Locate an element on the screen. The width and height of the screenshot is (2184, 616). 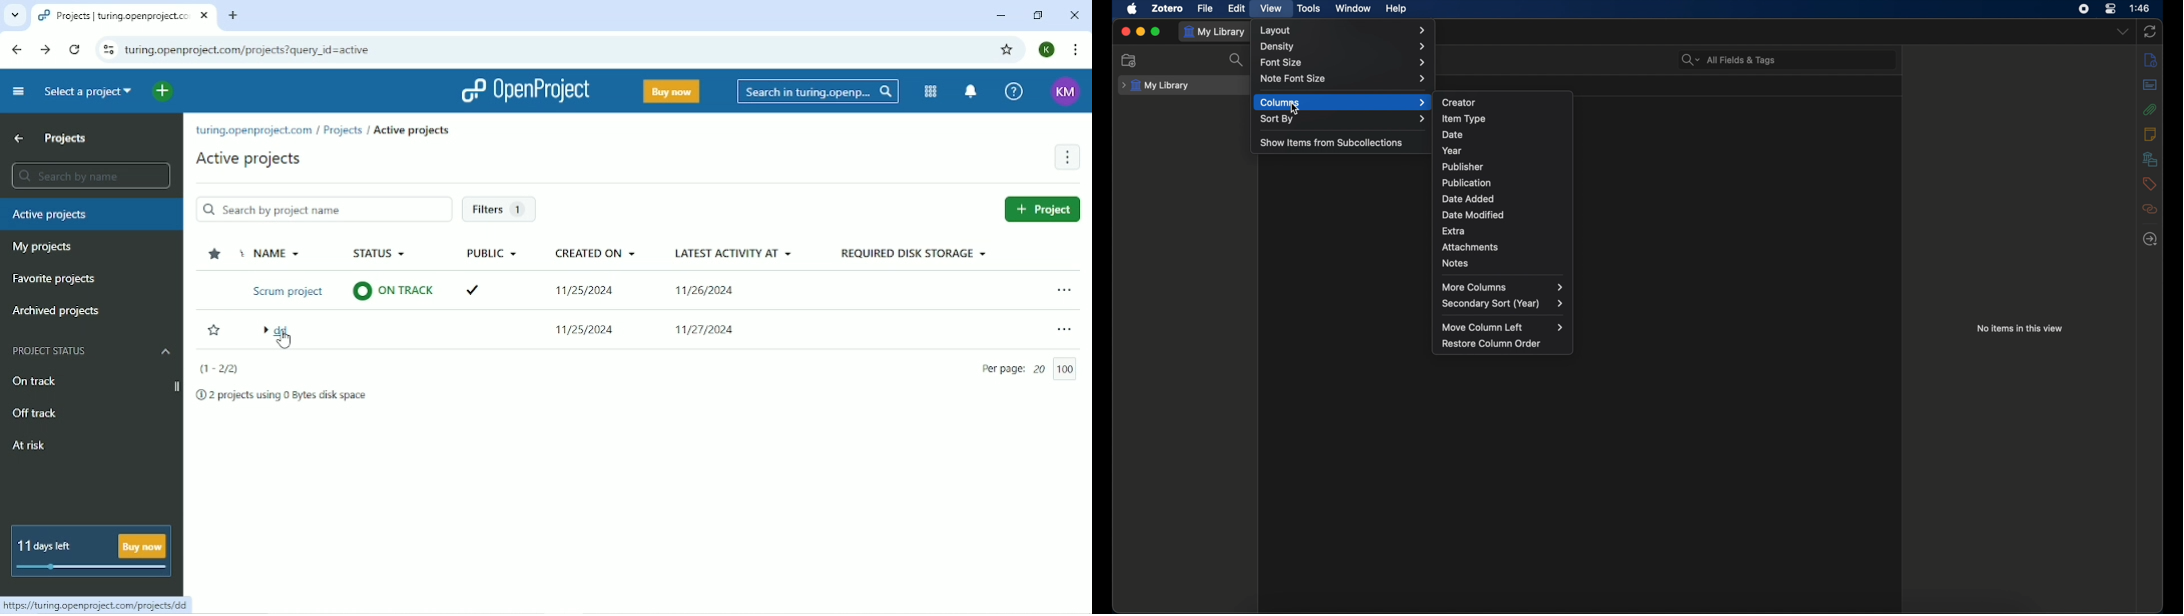
sort by is located at coordinates (1343, 119).